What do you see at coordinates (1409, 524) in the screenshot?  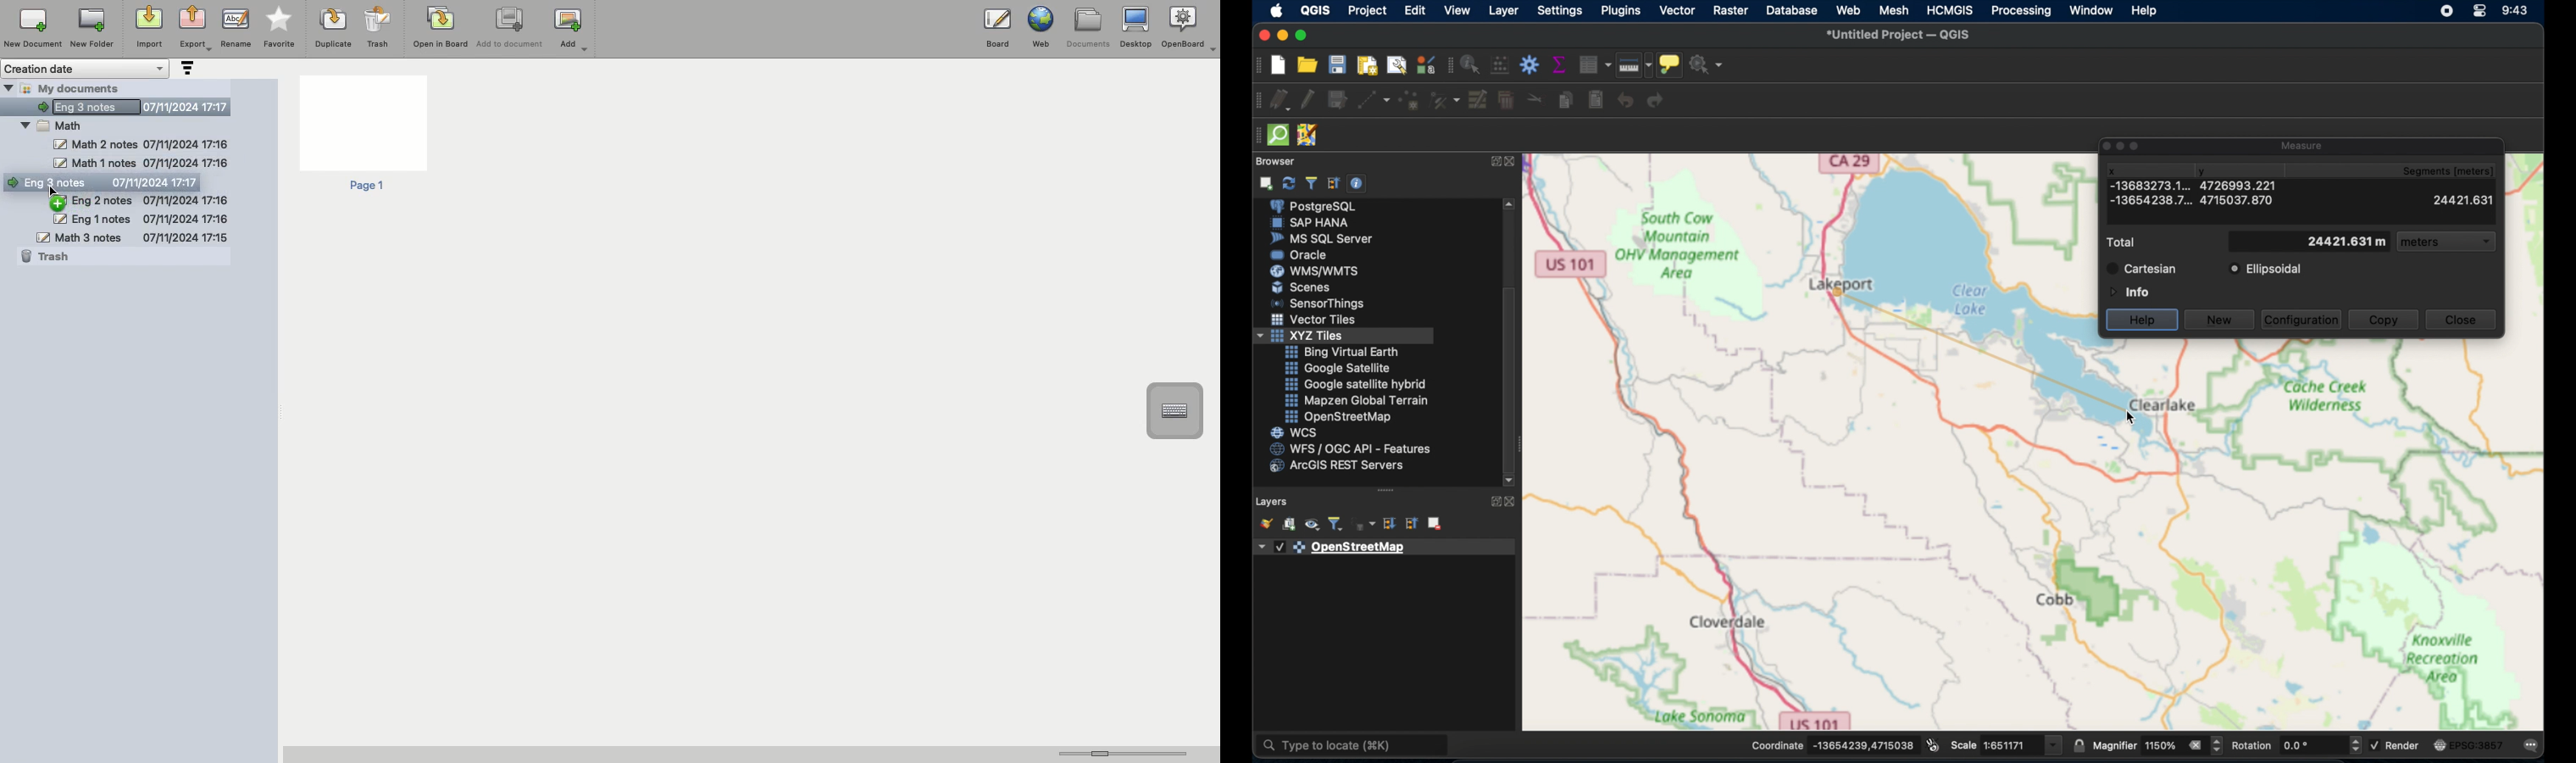 I see `collapse all` at bounding box center [1409, 524].